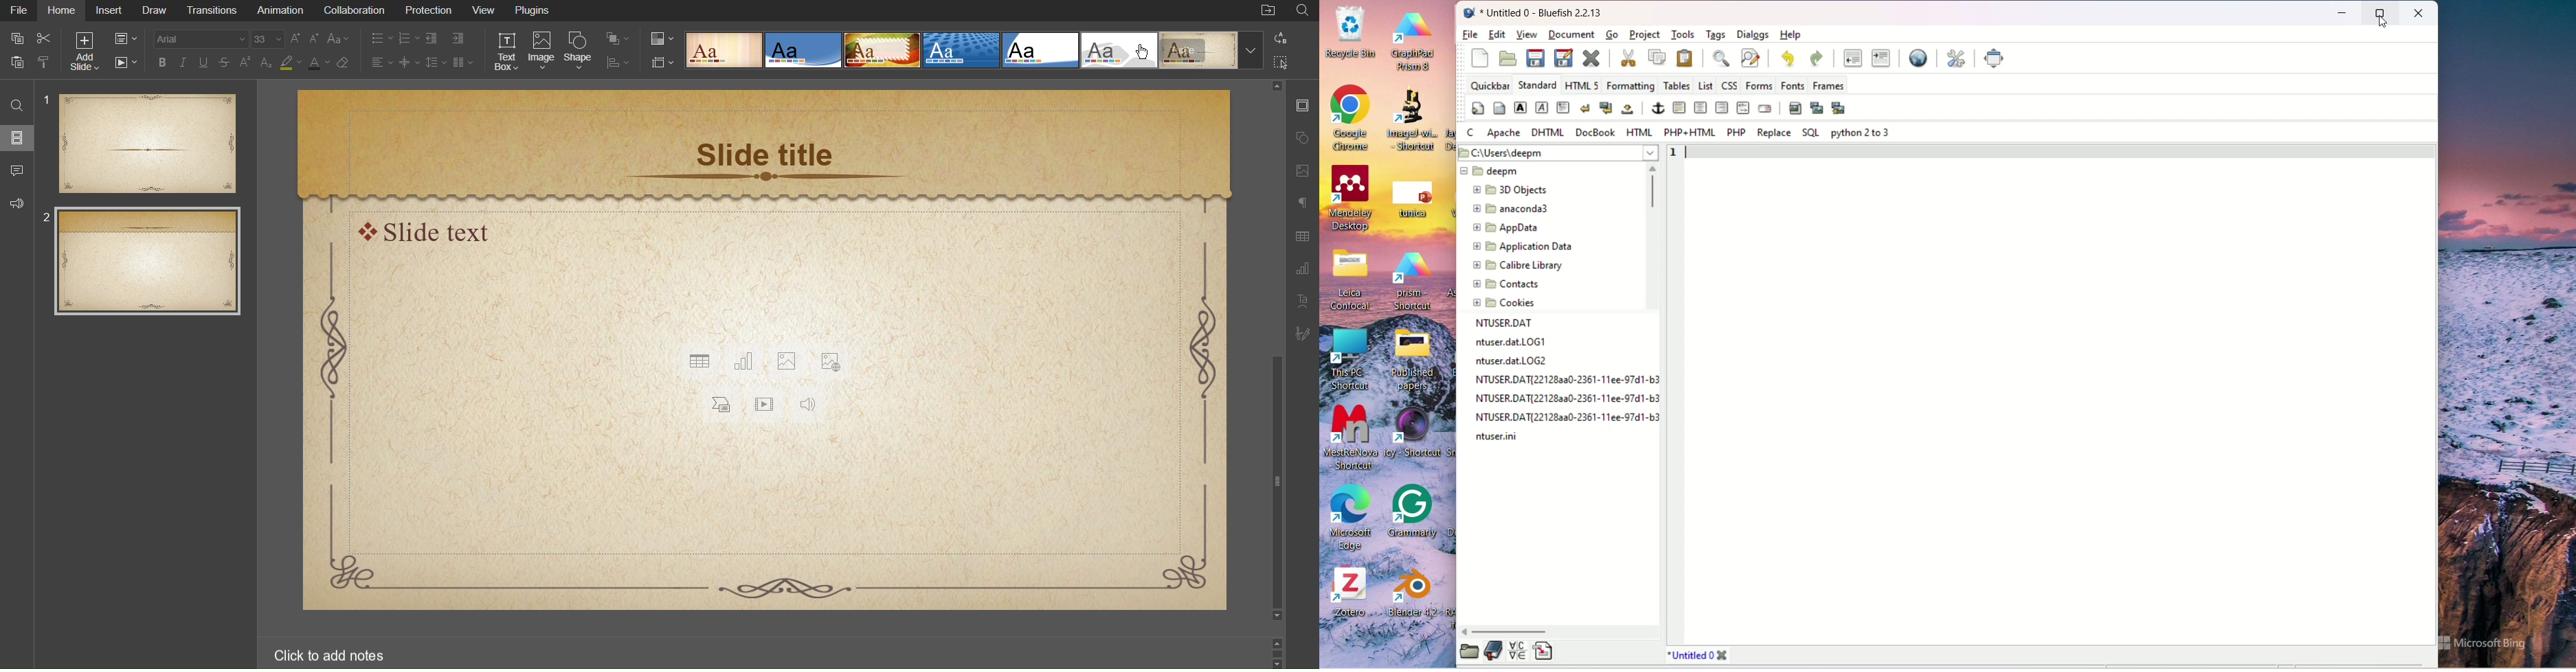 This screenshot has height=672, width=2576. I want to click on Image Settings, so click(1302, 172).